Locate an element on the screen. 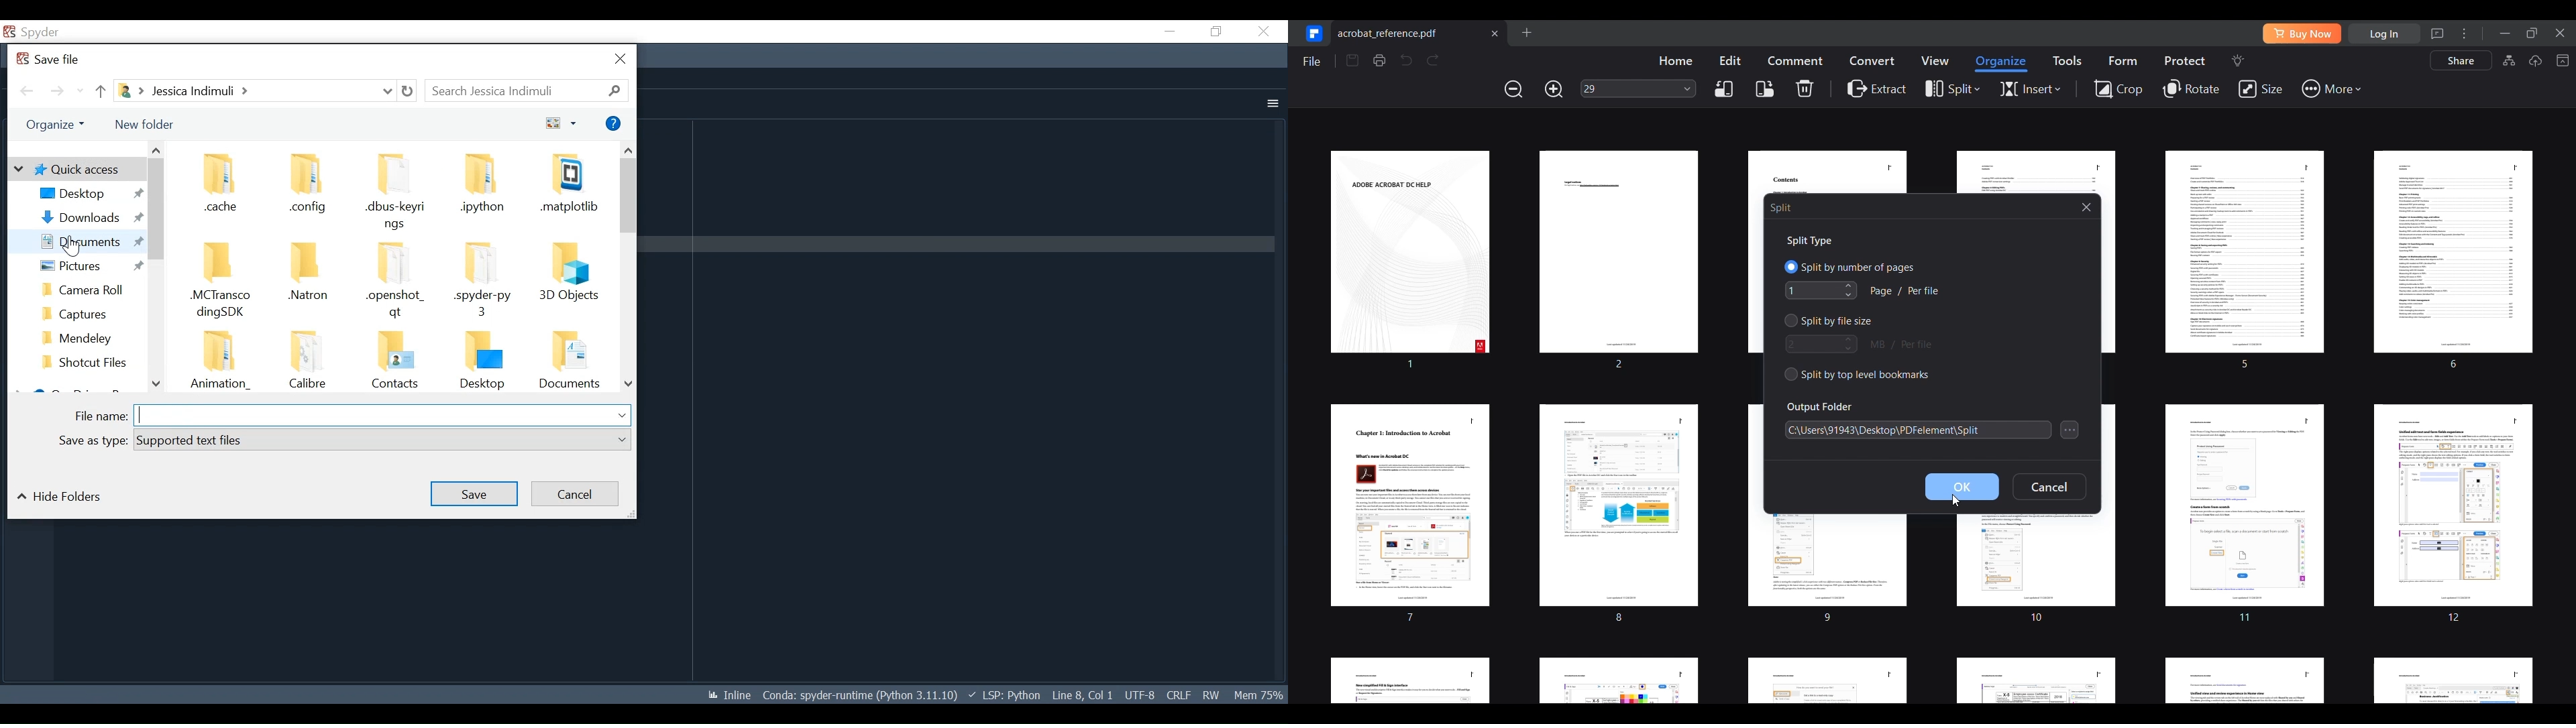 The width and height of the screenshot is (2576, 728). File name is located at coordinates (352, 414).